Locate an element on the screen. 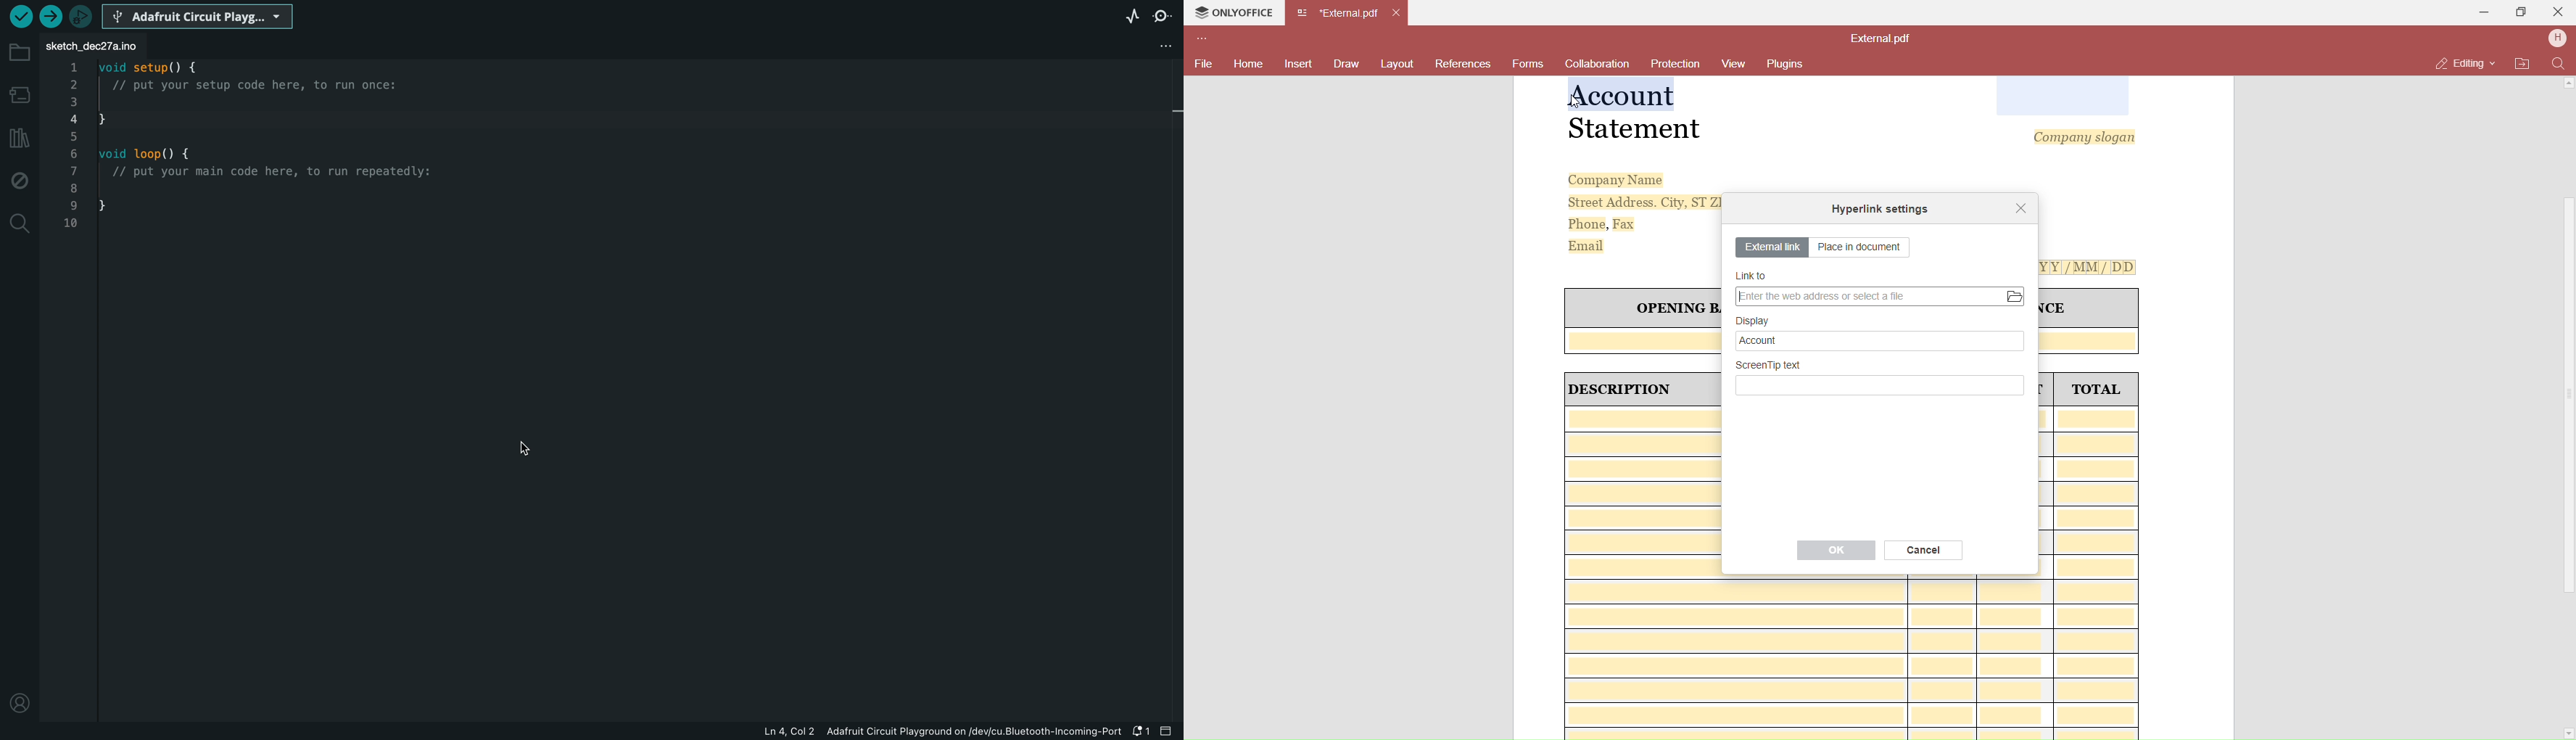 This screenshot has width=2576, height=756. Current open tab is located at coordinates (1339, 13).